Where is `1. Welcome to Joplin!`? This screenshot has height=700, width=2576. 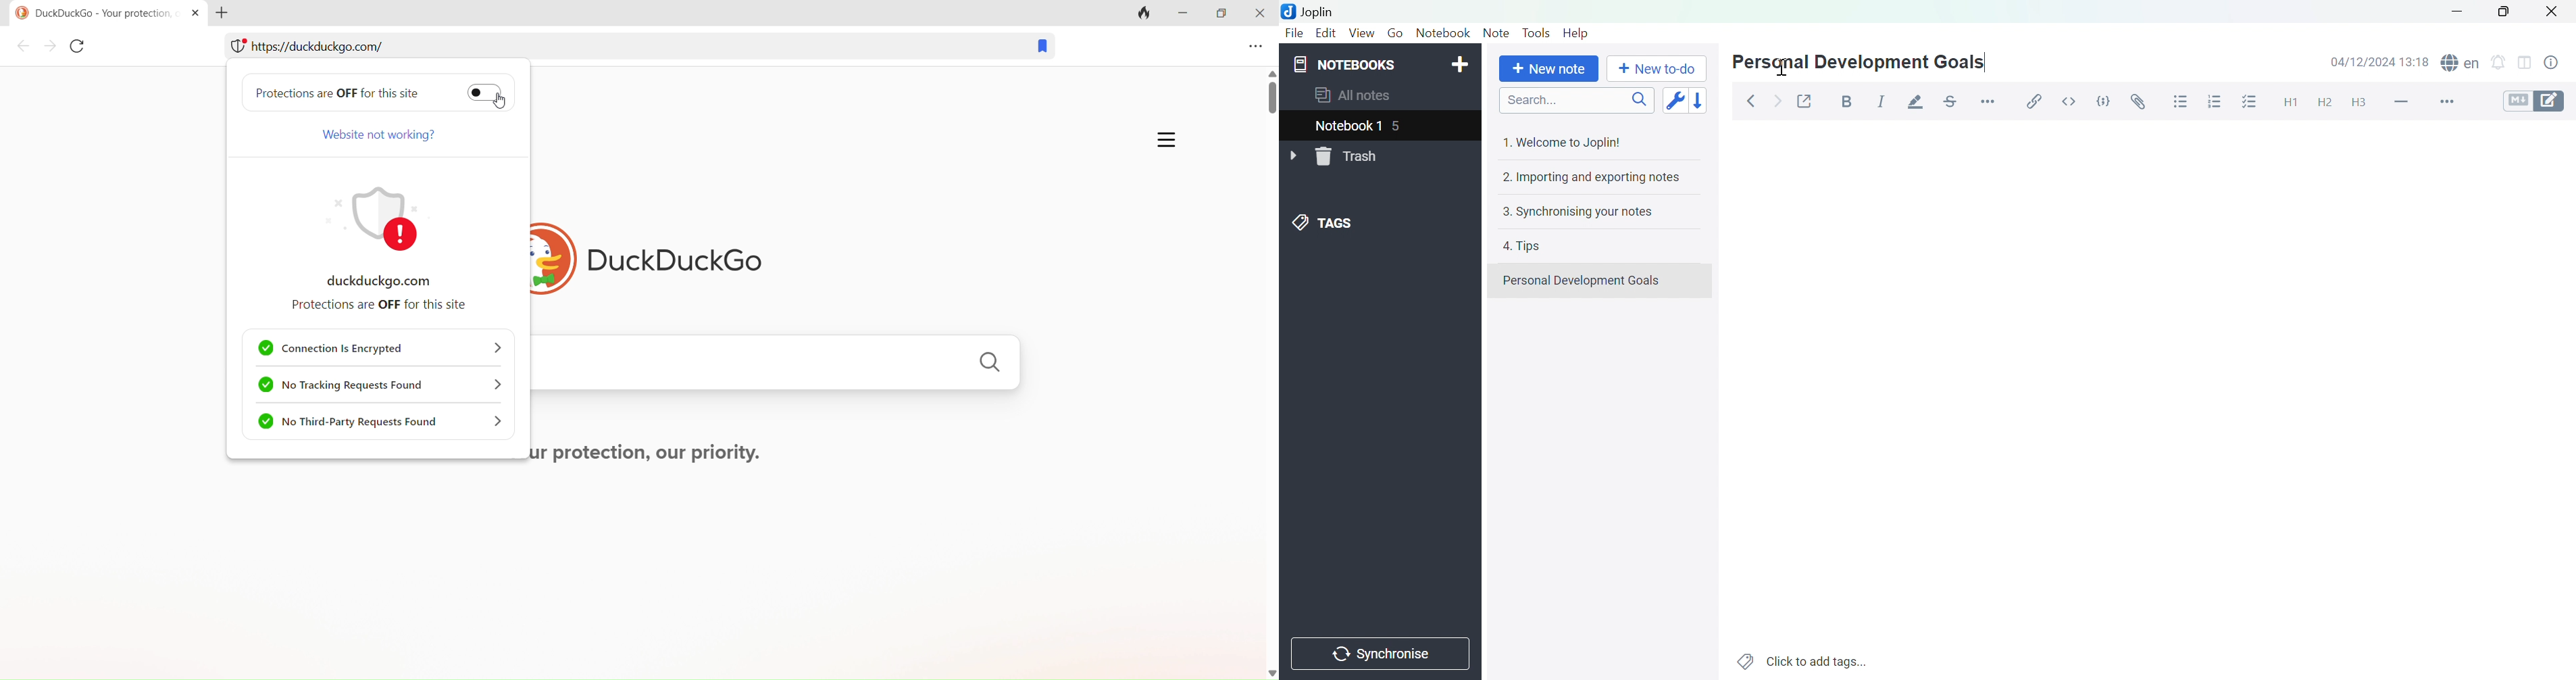
1. Welcome to Joplin! is located at coordinates (1567, 142).